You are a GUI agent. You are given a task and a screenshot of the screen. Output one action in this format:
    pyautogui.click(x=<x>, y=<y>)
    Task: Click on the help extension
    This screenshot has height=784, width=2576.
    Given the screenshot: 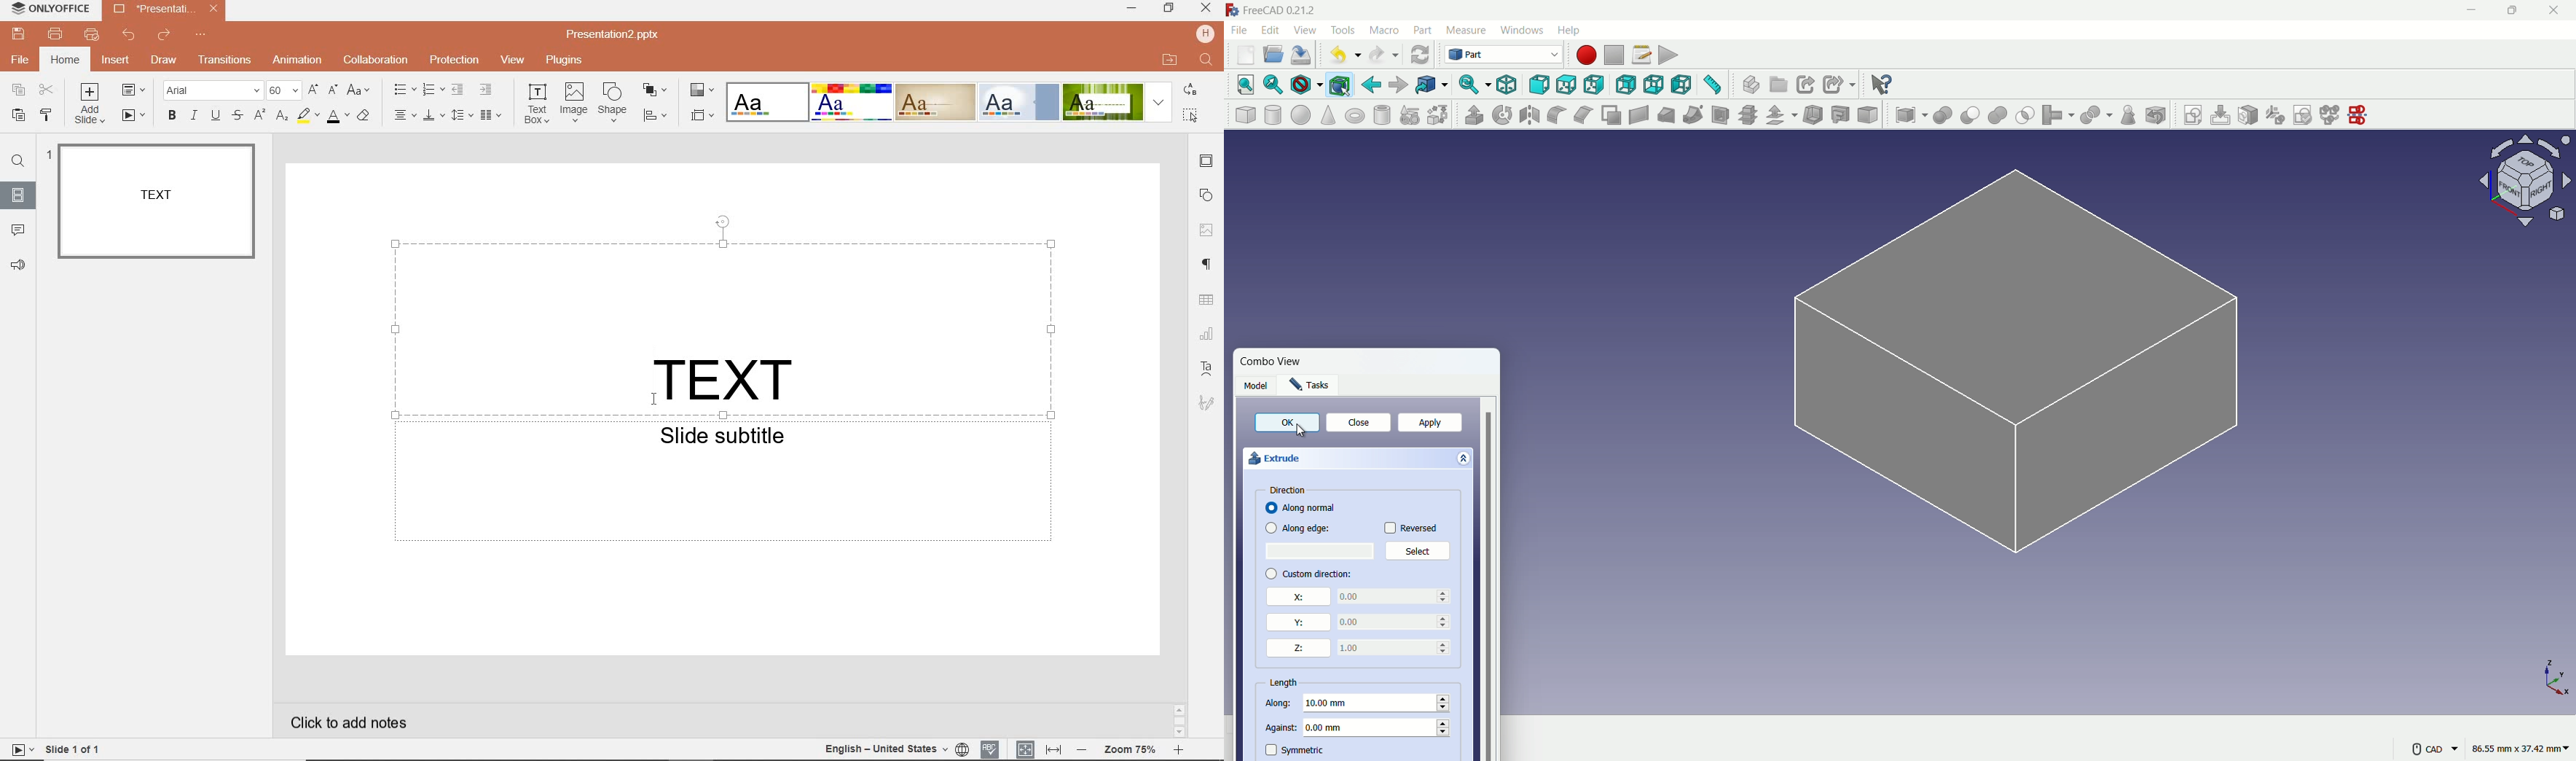 What is the action you would take?
    pyautogui.click(x=1880, y=84)
    